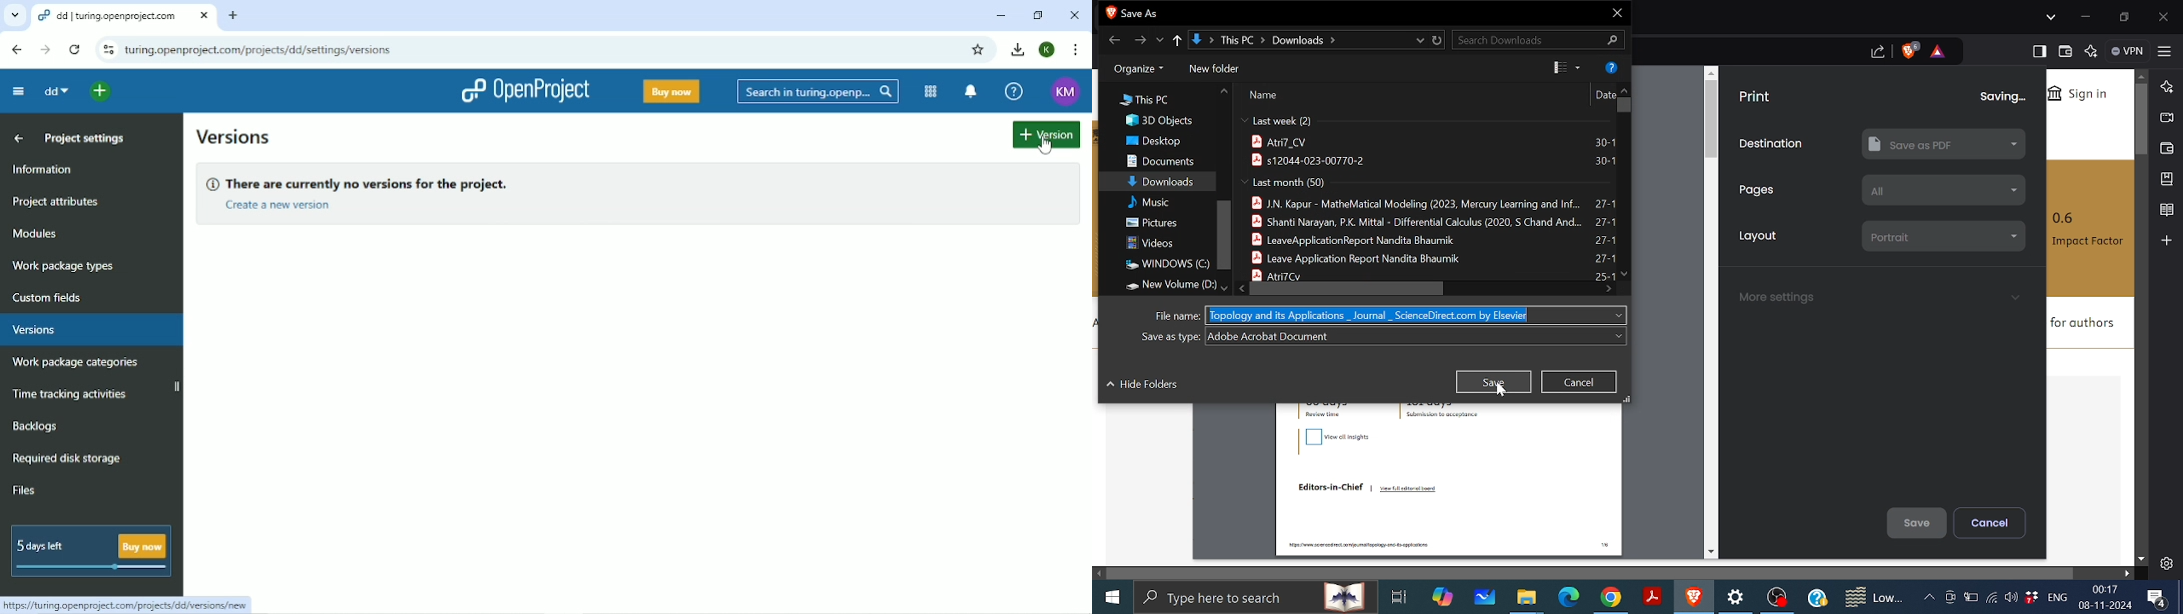 The image size is (2184, 616). What do you see at coordinates (1046, 136) in the screenshot?
I see `Add version` at bounding box center [1046, 136].